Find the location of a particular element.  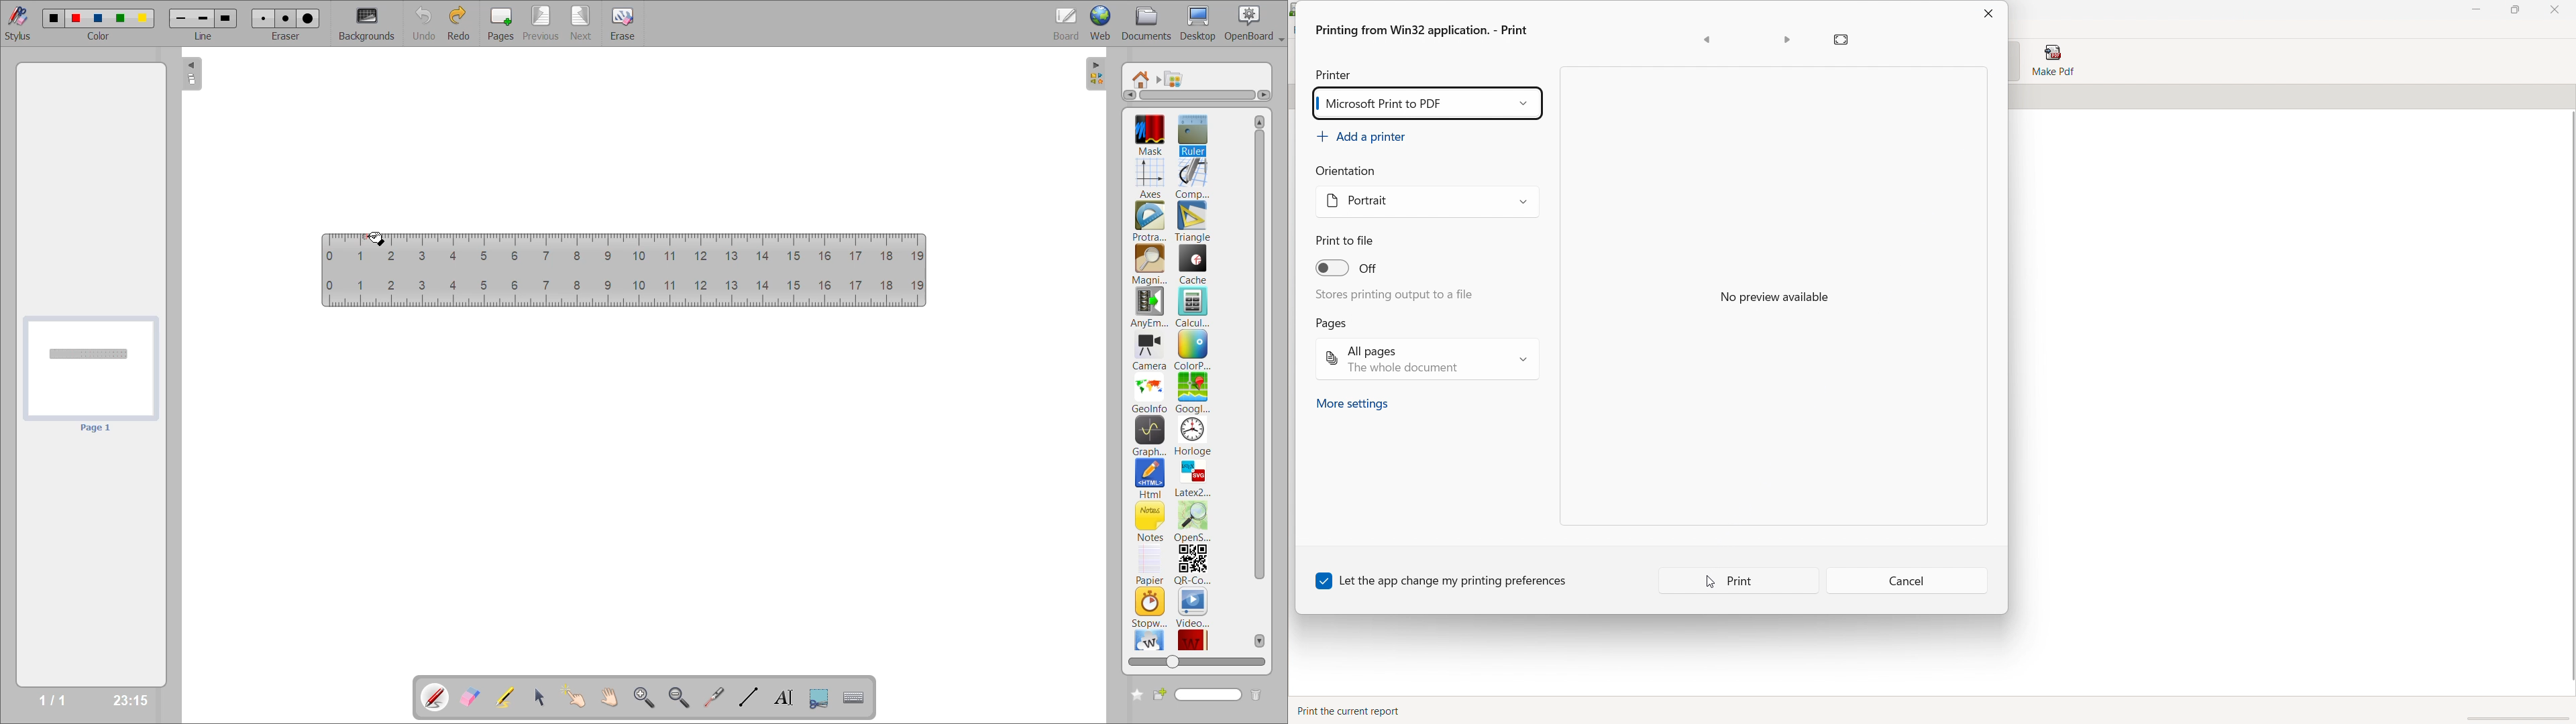

color 4 is located at coordinates (119, 19).